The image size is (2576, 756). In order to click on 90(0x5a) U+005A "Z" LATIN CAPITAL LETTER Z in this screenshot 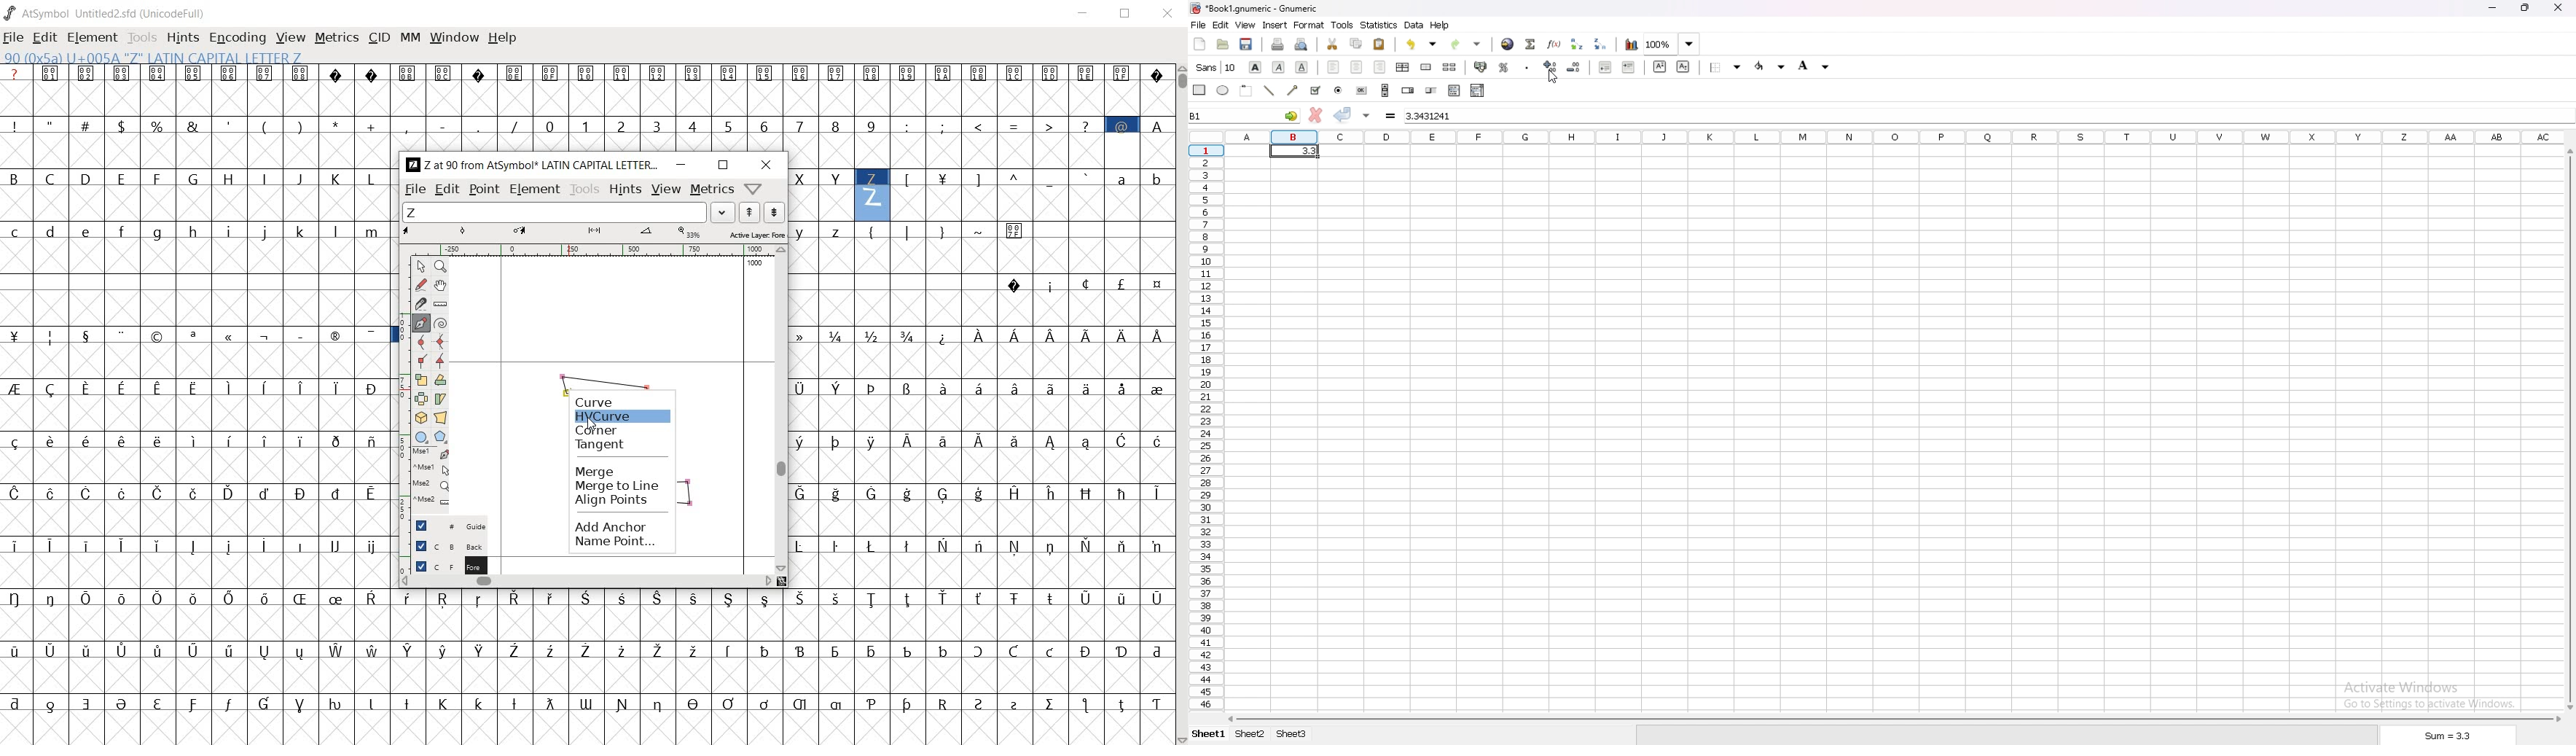, I will do `click(872, 195)`.